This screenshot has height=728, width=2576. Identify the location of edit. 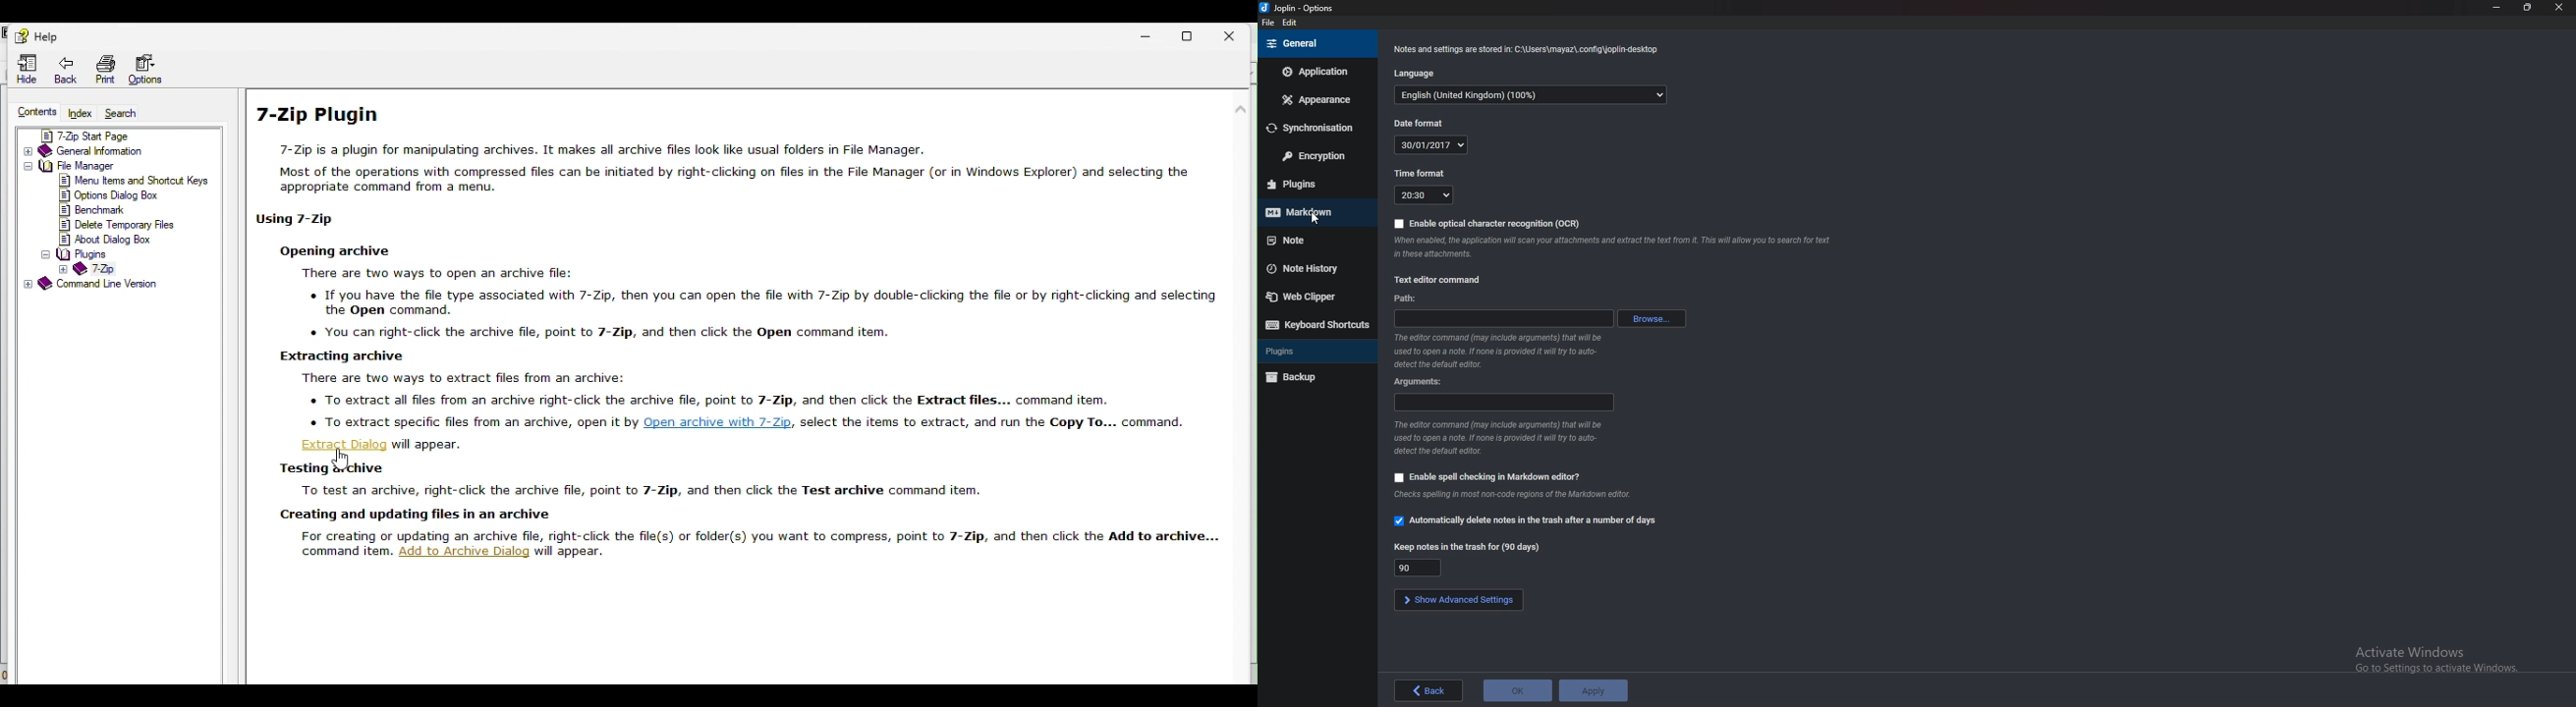
(1291, 23).